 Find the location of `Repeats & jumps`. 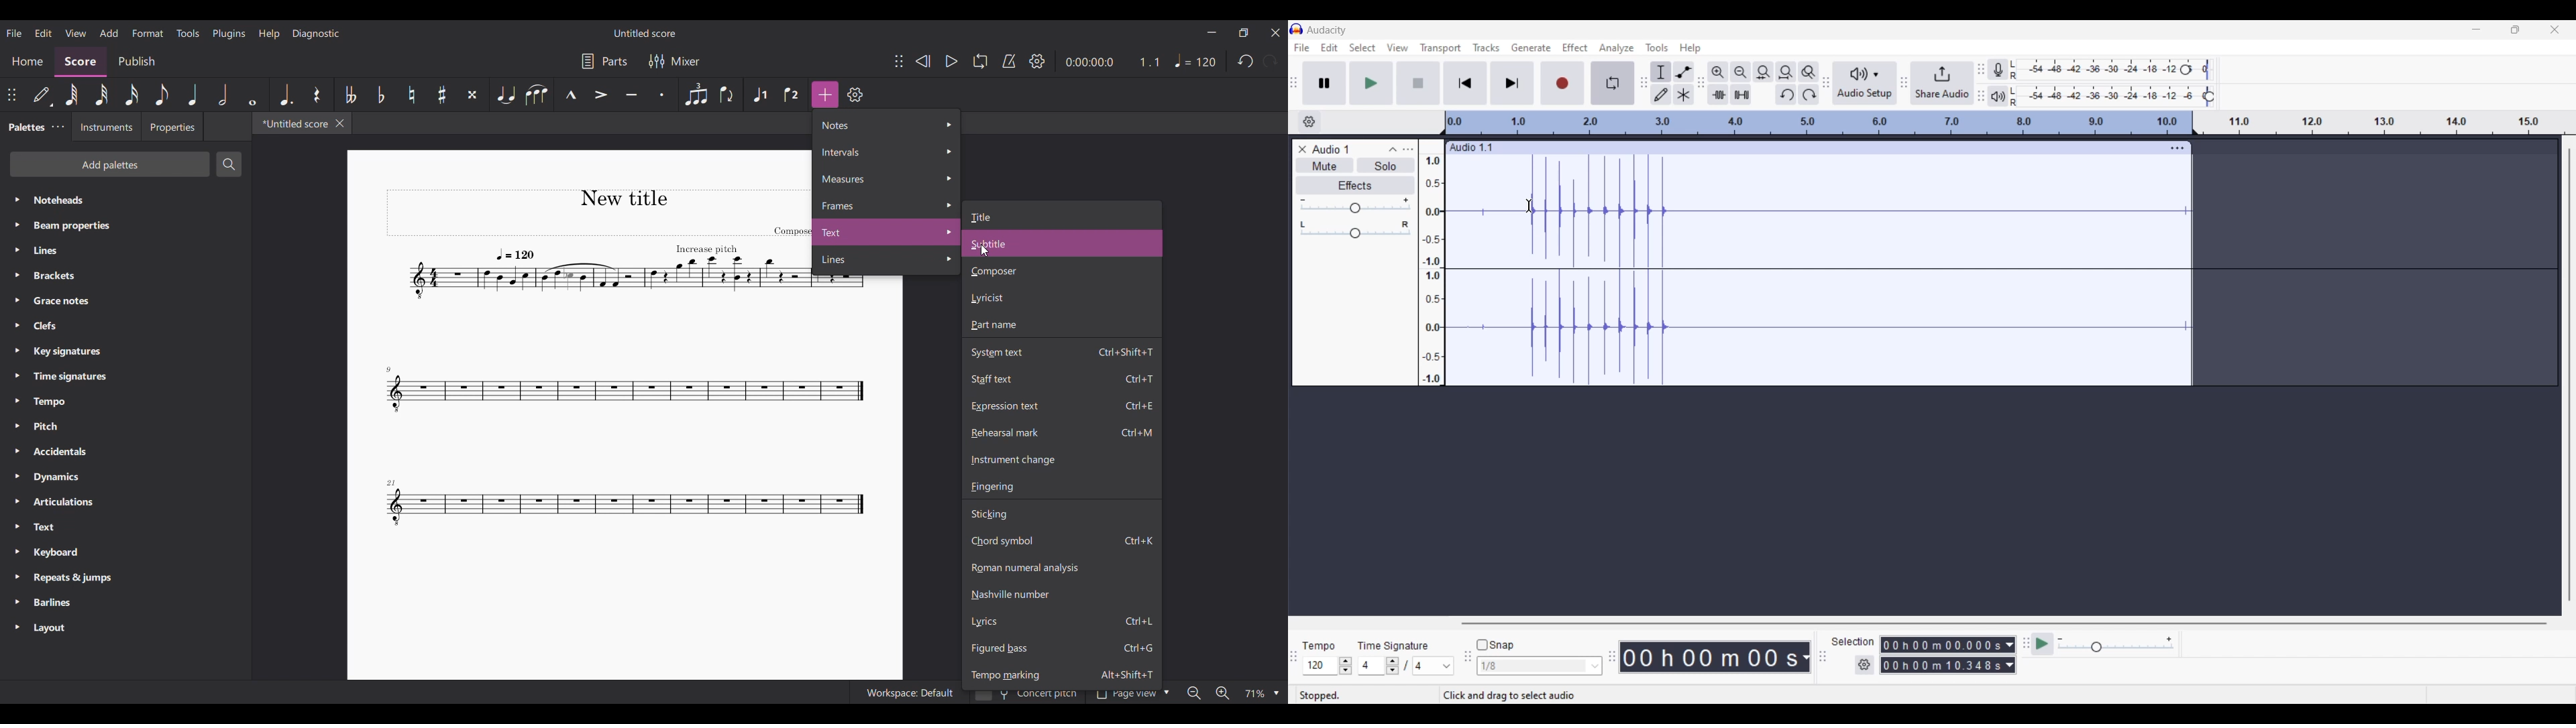

Repeats & jumps is located at coordinates (125, 579).